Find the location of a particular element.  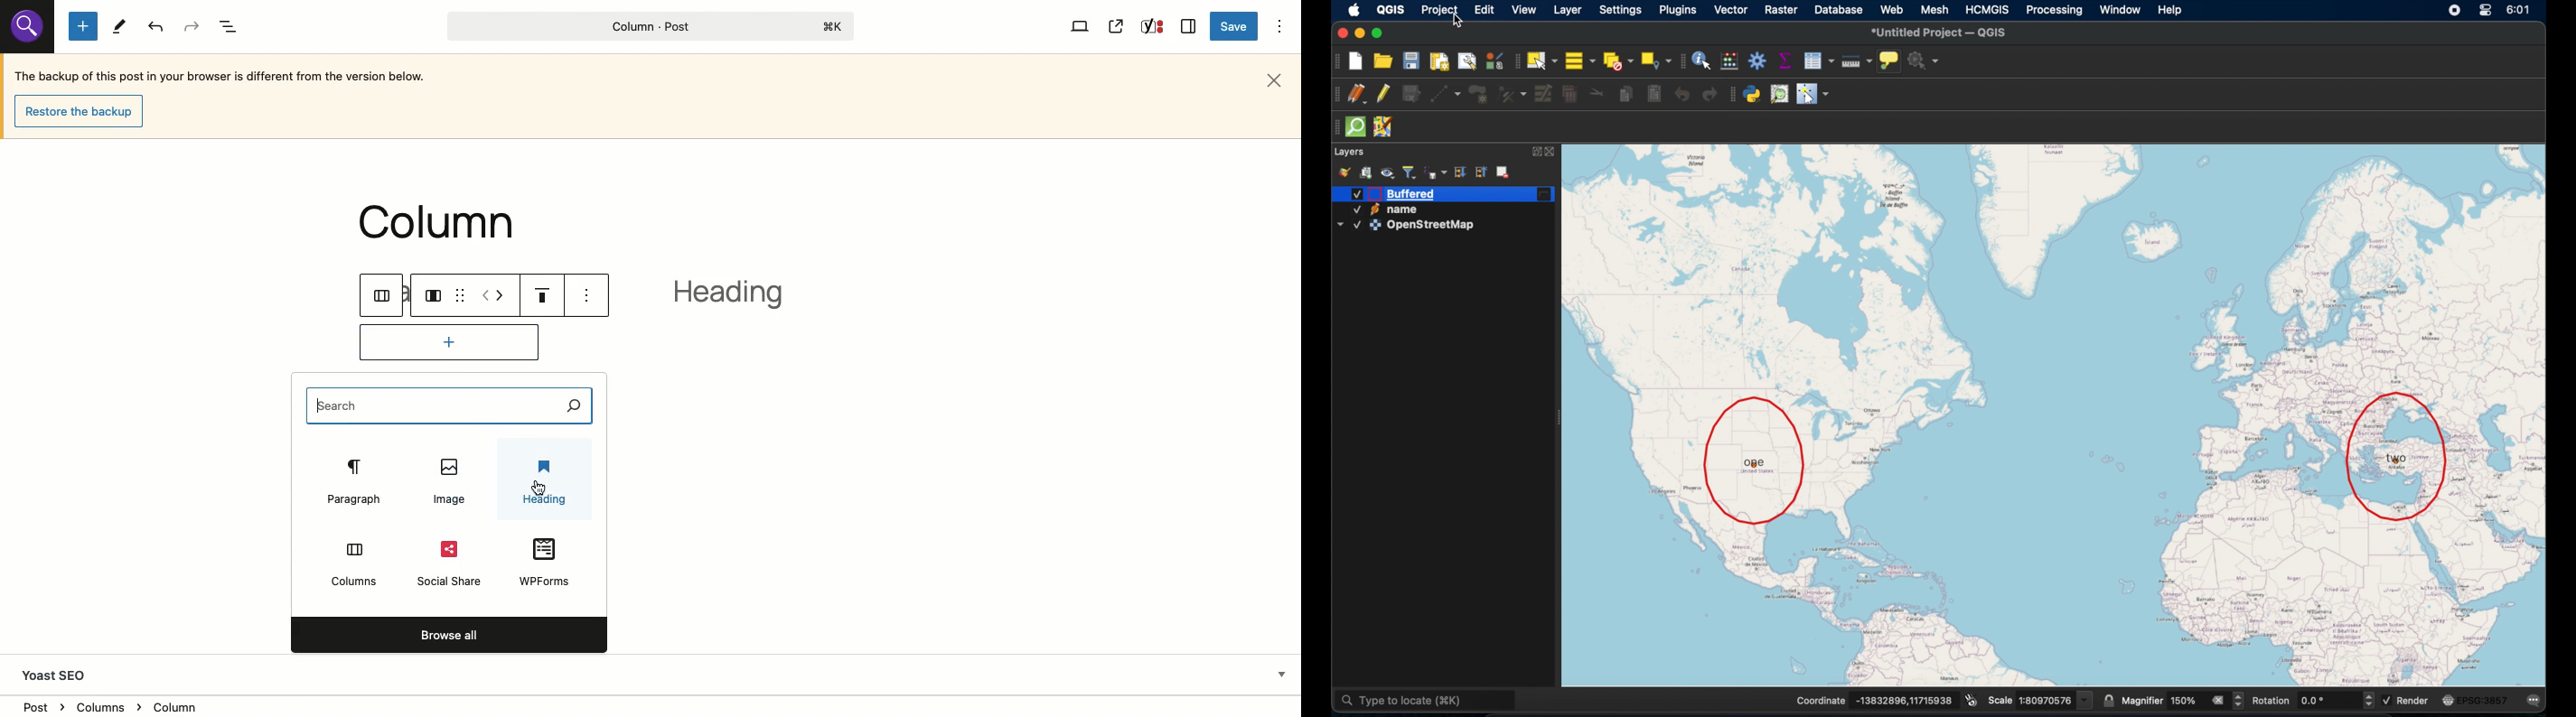

maximize is located at coordinates (1379, 33).